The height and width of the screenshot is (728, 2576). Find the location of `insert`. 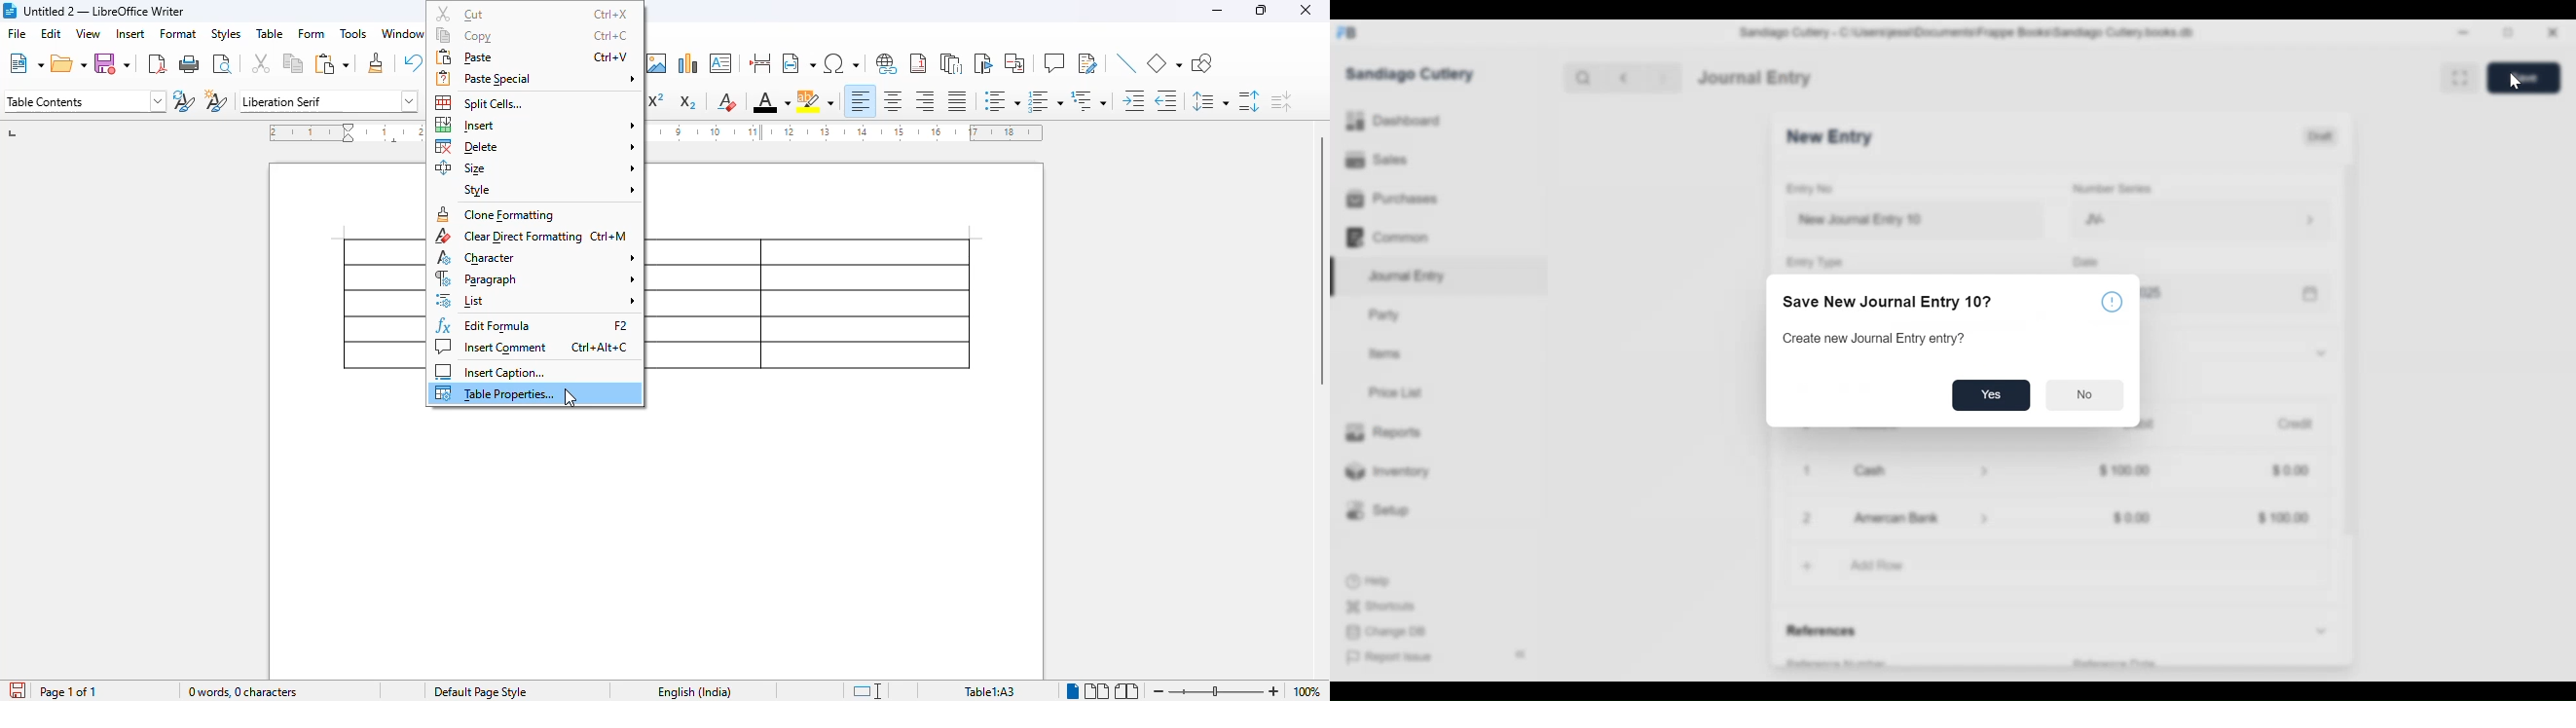

insert is located at coordinates (535, 124).